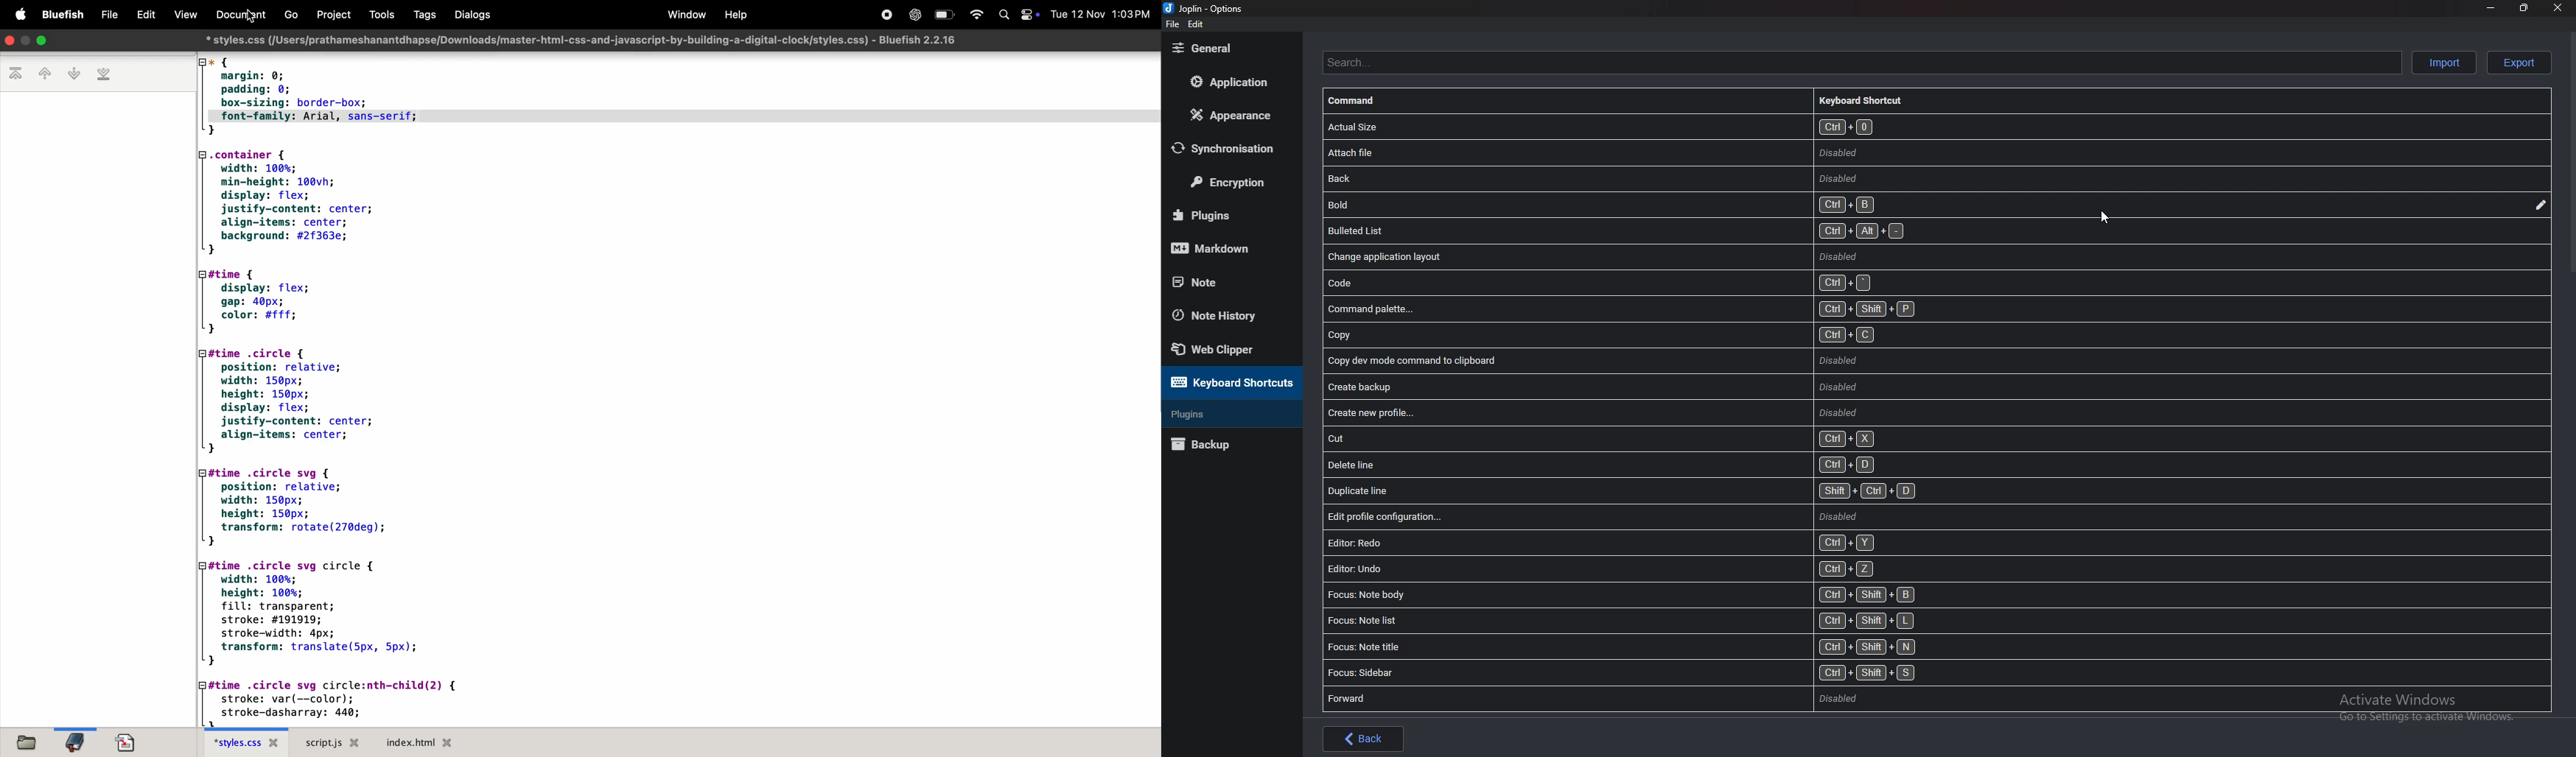 Image resolution: width=2576 pixels, height=784 pixels. I want to click on File, so click(105, 15).